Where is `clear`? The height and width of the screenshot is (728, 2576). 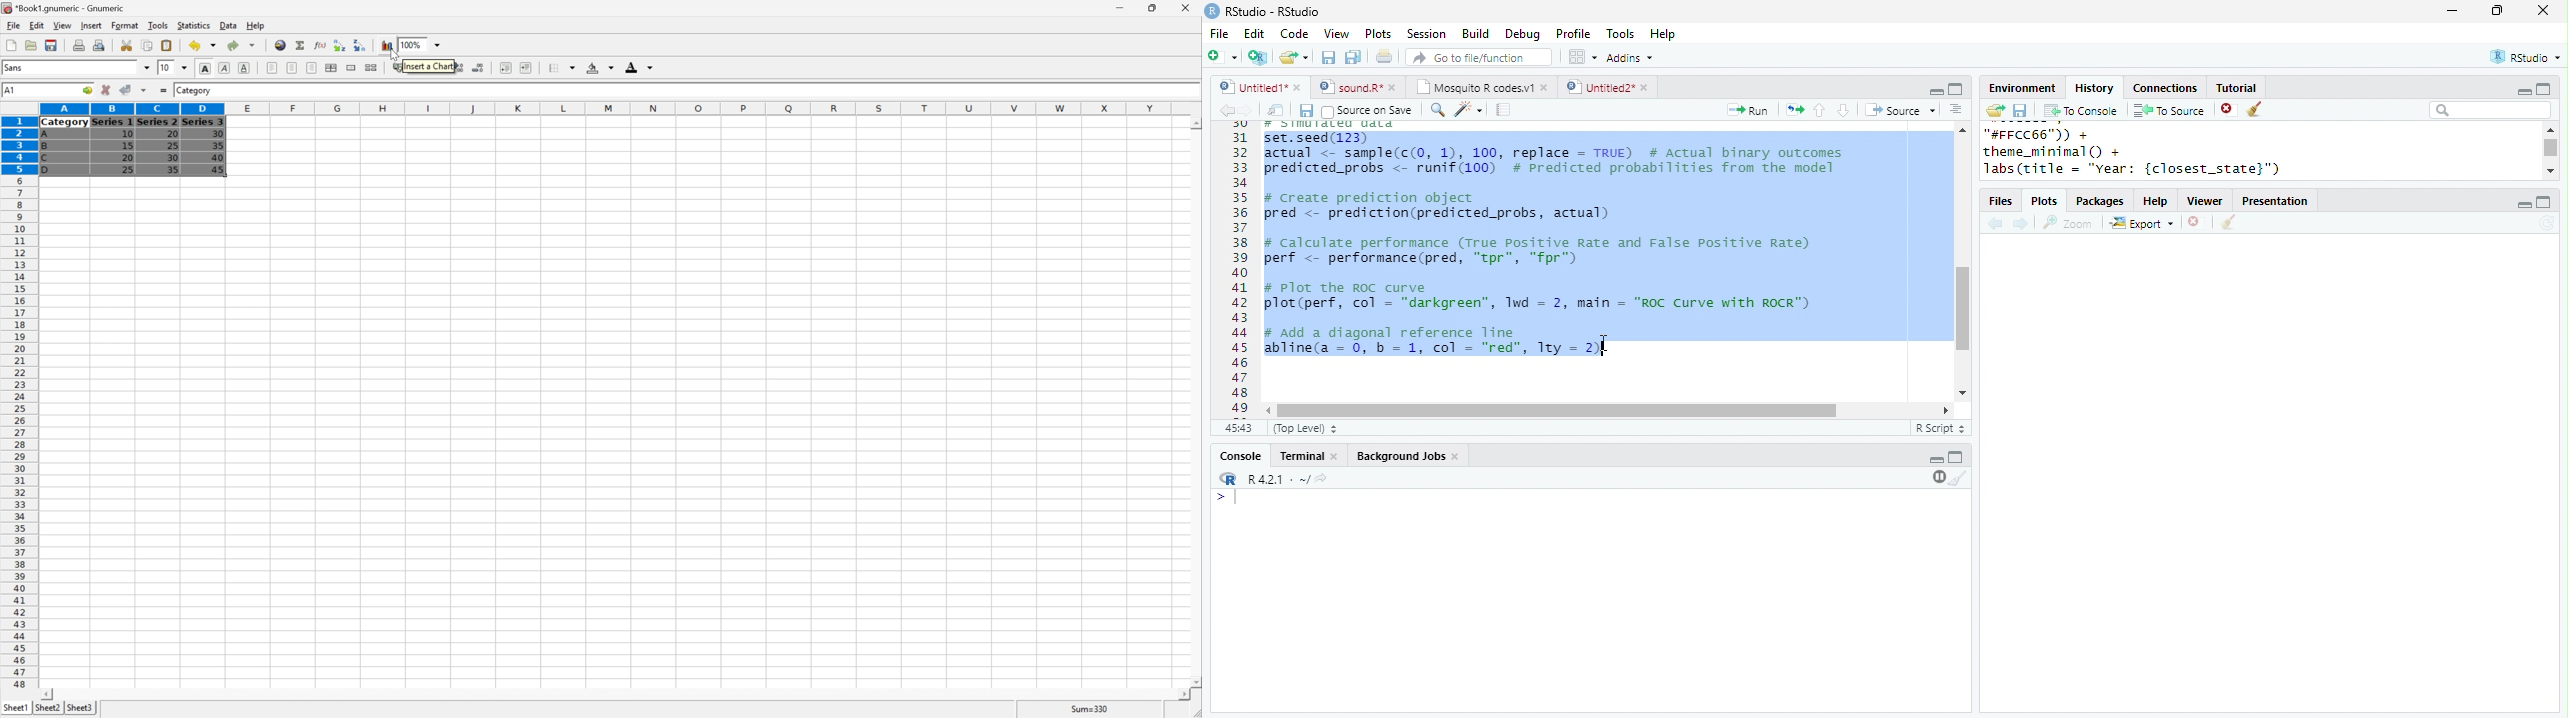 clear is located at coordinates (2256, 110).